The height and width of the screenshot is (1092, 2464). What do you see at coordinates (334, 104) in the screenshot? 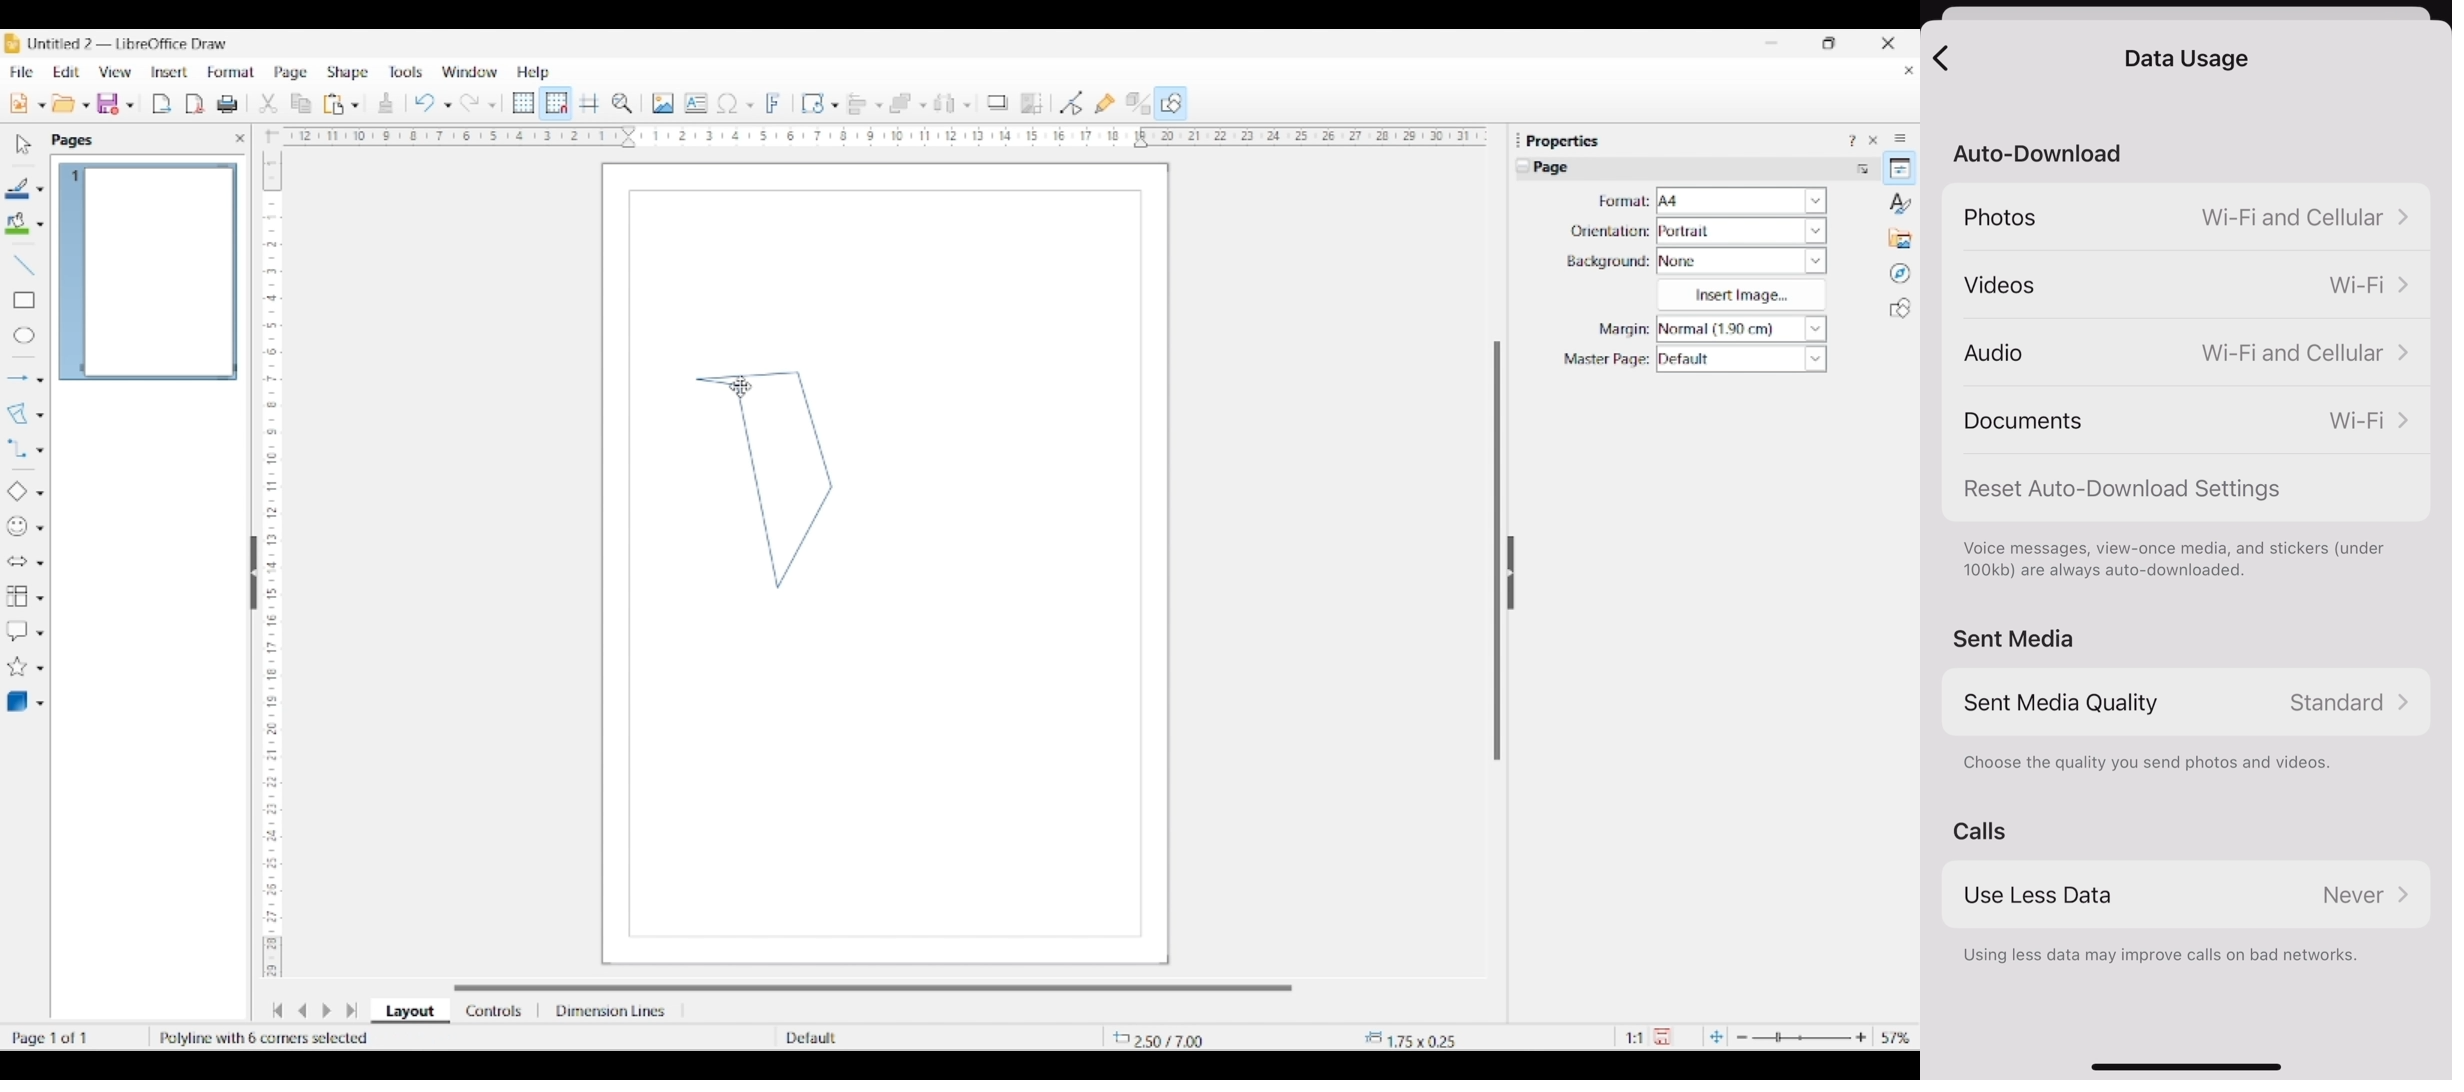
I see `Selected paste options` at bounding box center [334, 104].